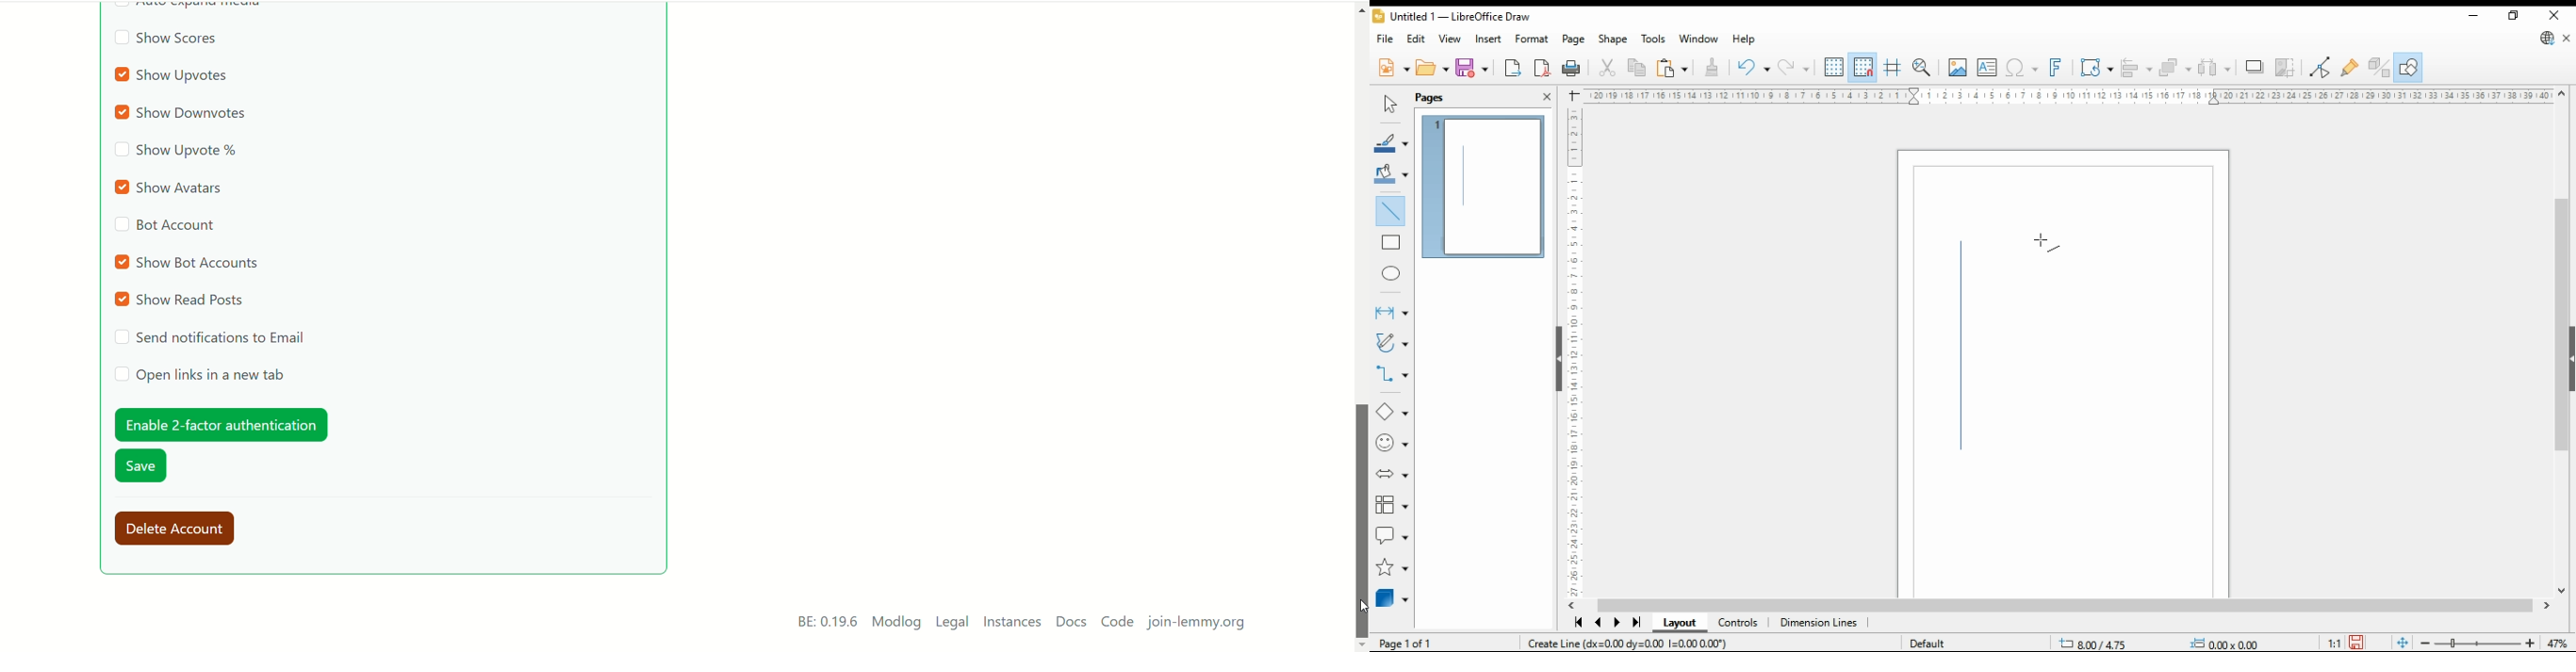 The height and width of the screenshot is (672, 2576). I want to click on insert fontwork text, so click(2056, 68).